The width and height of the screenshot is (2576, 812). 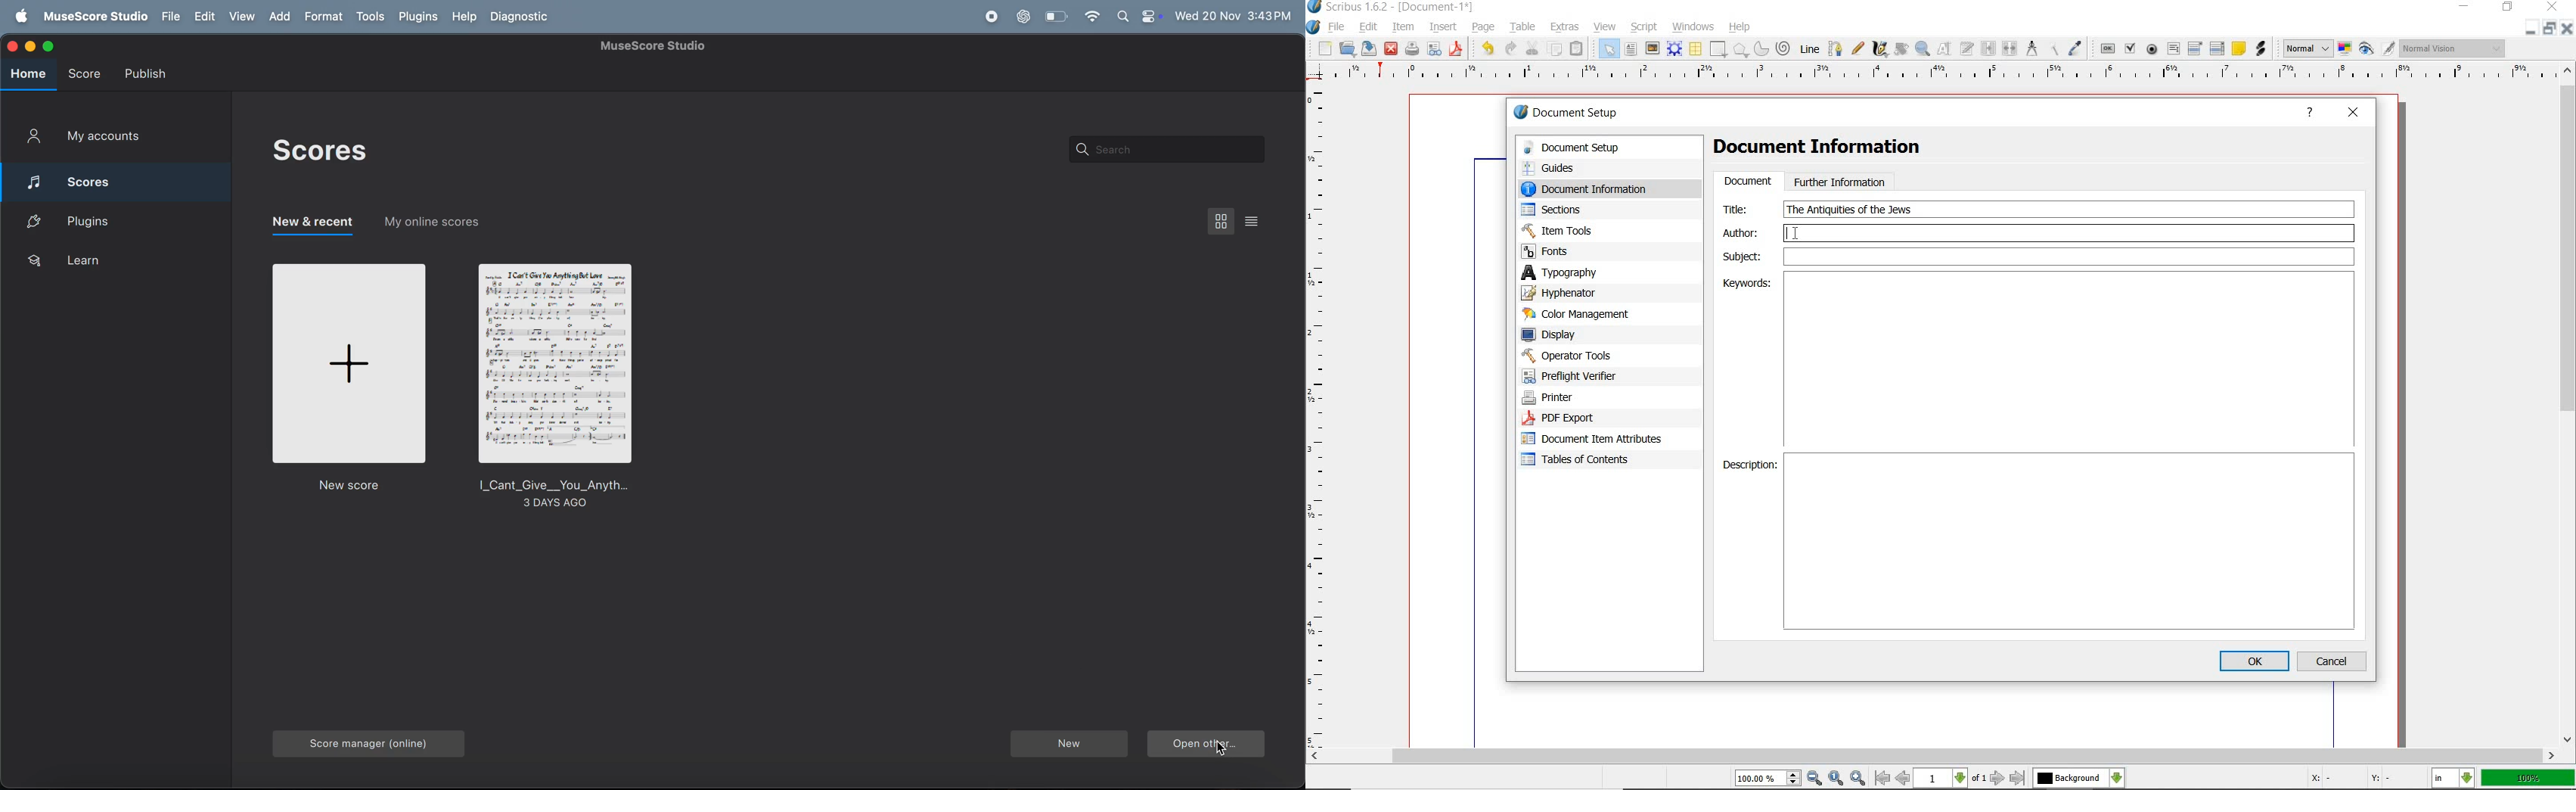 What do you see at coordinates (1137, 16) in the screenshot?
I see `apple widgets` at bounding box center [1137, 16].